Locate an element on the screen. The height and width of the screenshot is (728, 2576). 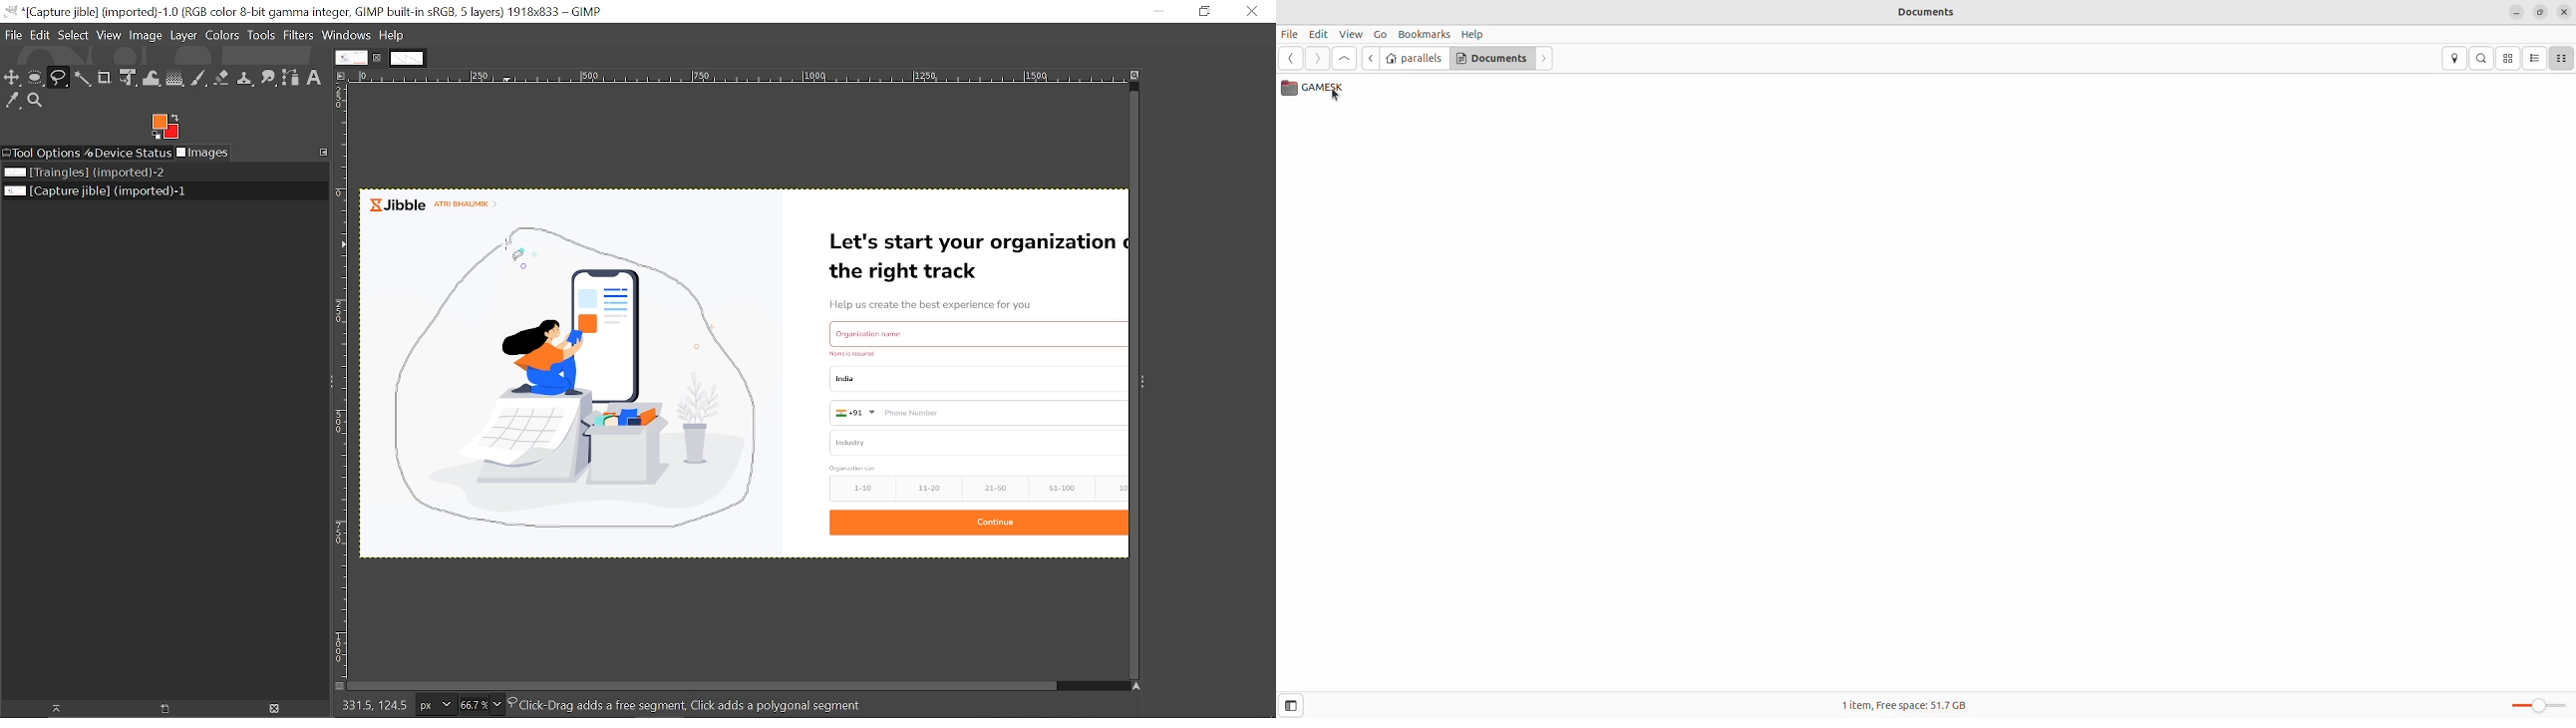
Current image is located at coordinates (747, 378).